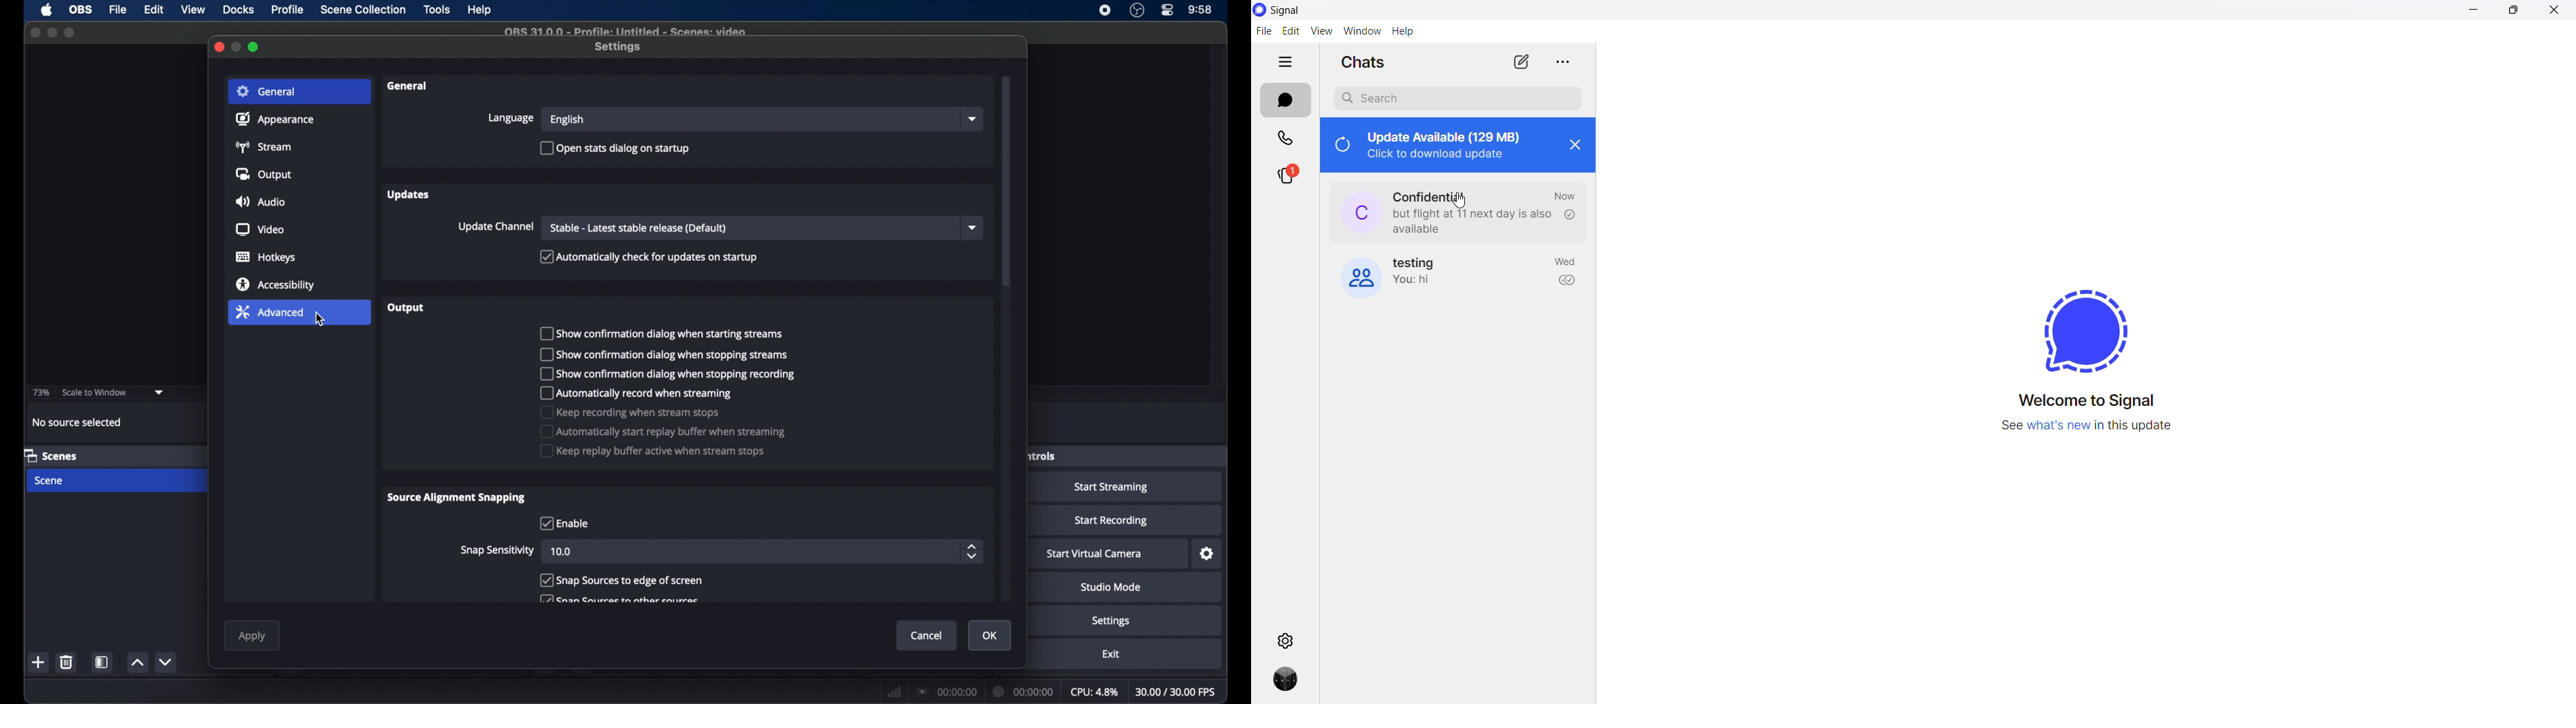 This screenshot has width=2576, height=728. I want to click on update channel, so click(496, 227).